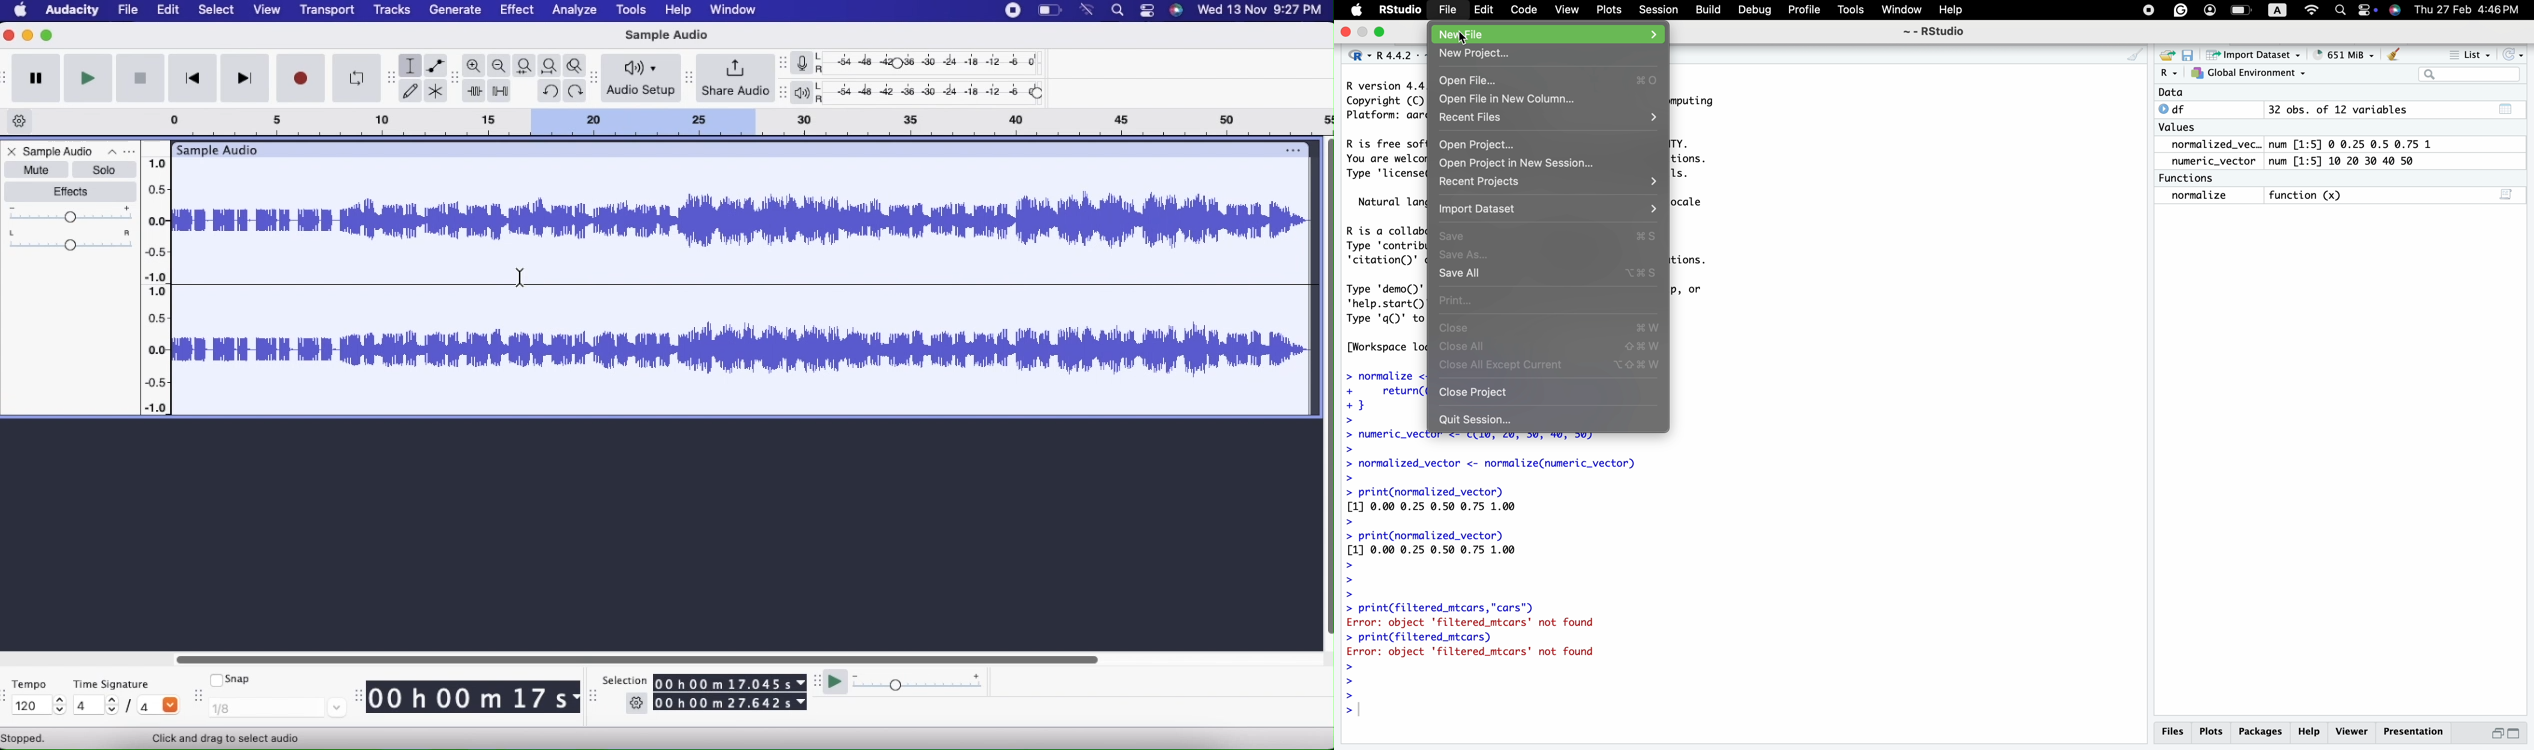 The image size is (2548, 756). What do you see at coordinates (1346, 31) in the screenshot?
I see `close` at bounding box center [1346, 31].